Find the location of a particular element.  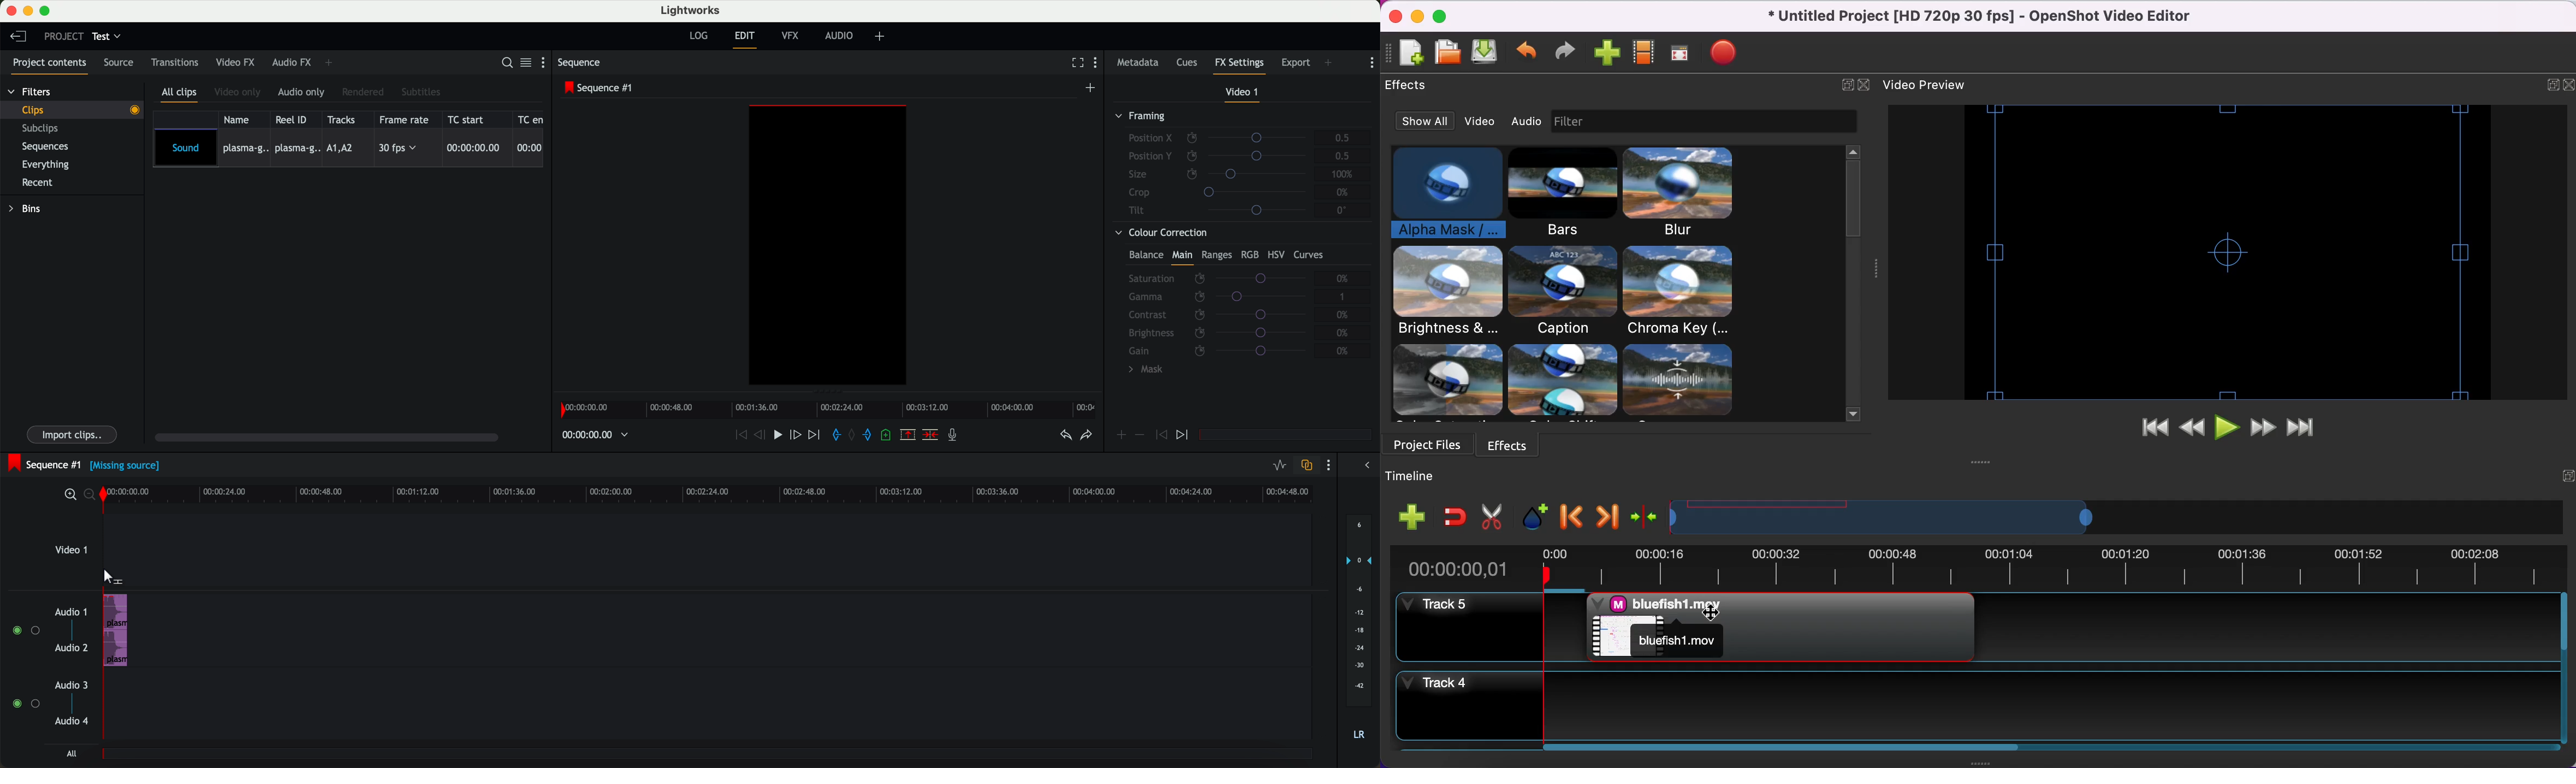

import video is located at coordinates (1606, 55).